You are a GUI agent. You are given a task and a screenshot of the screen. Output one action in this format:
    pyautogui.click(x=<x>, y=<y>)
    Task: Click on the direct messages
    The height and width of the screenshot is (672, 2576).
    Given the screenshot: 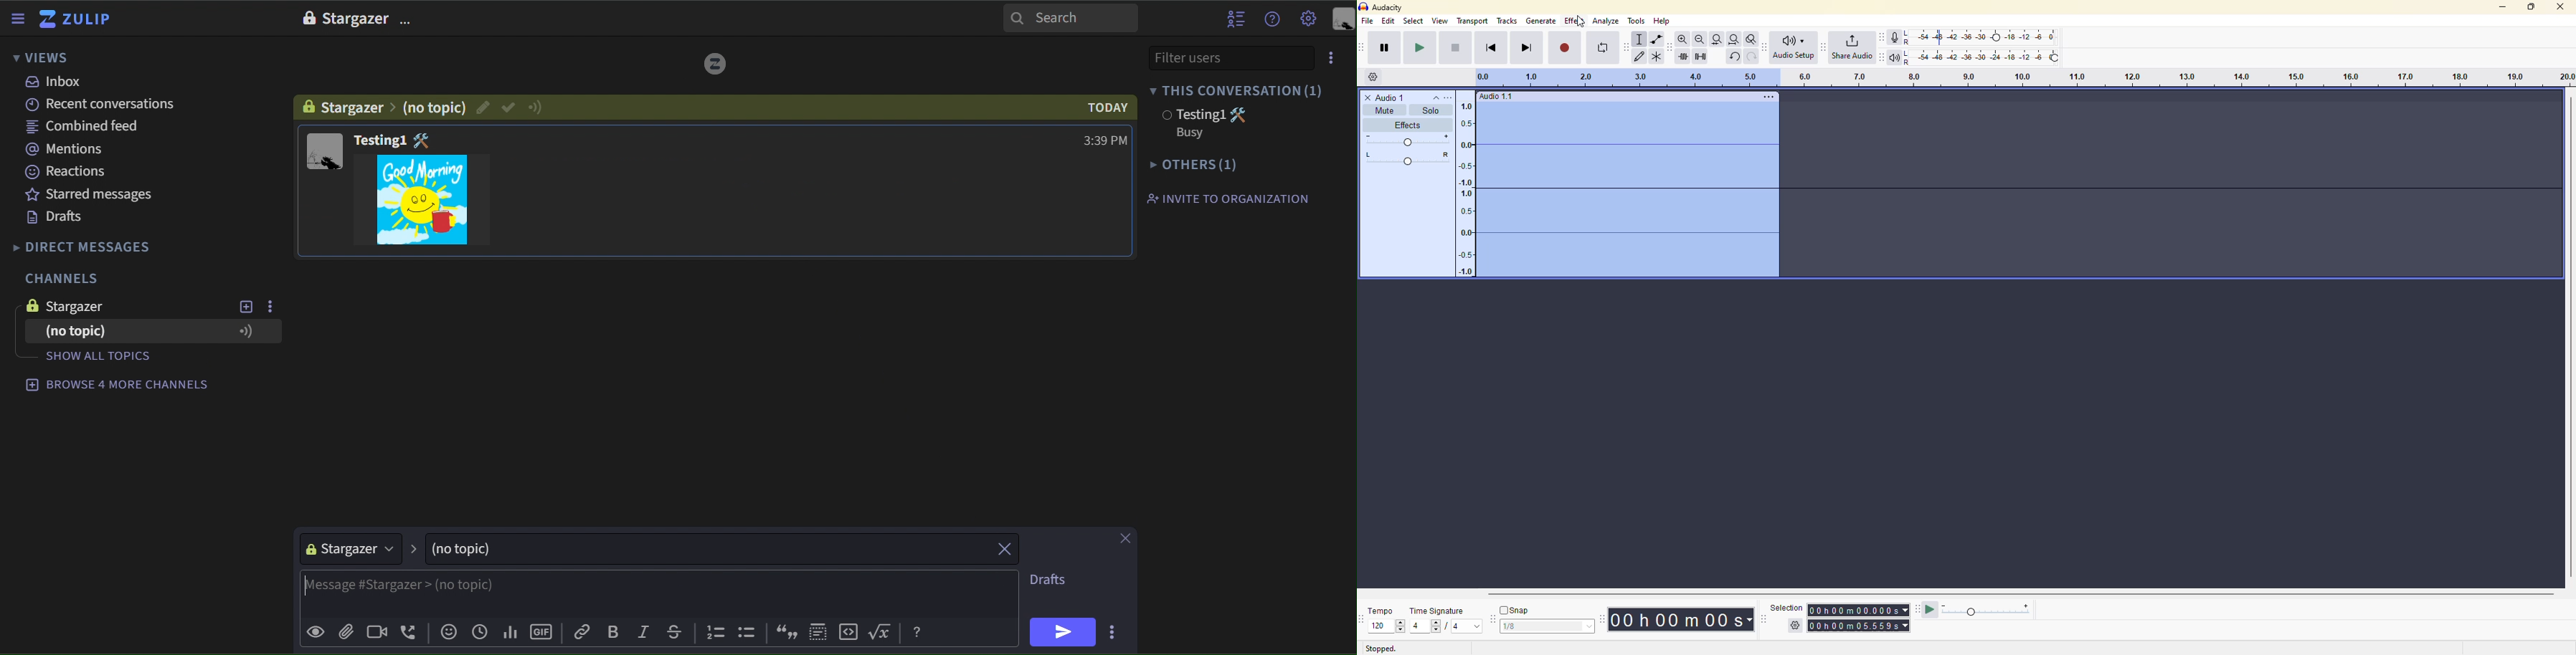 What is the action you would take?
    pyautogui.click(x=95, y=247)
    